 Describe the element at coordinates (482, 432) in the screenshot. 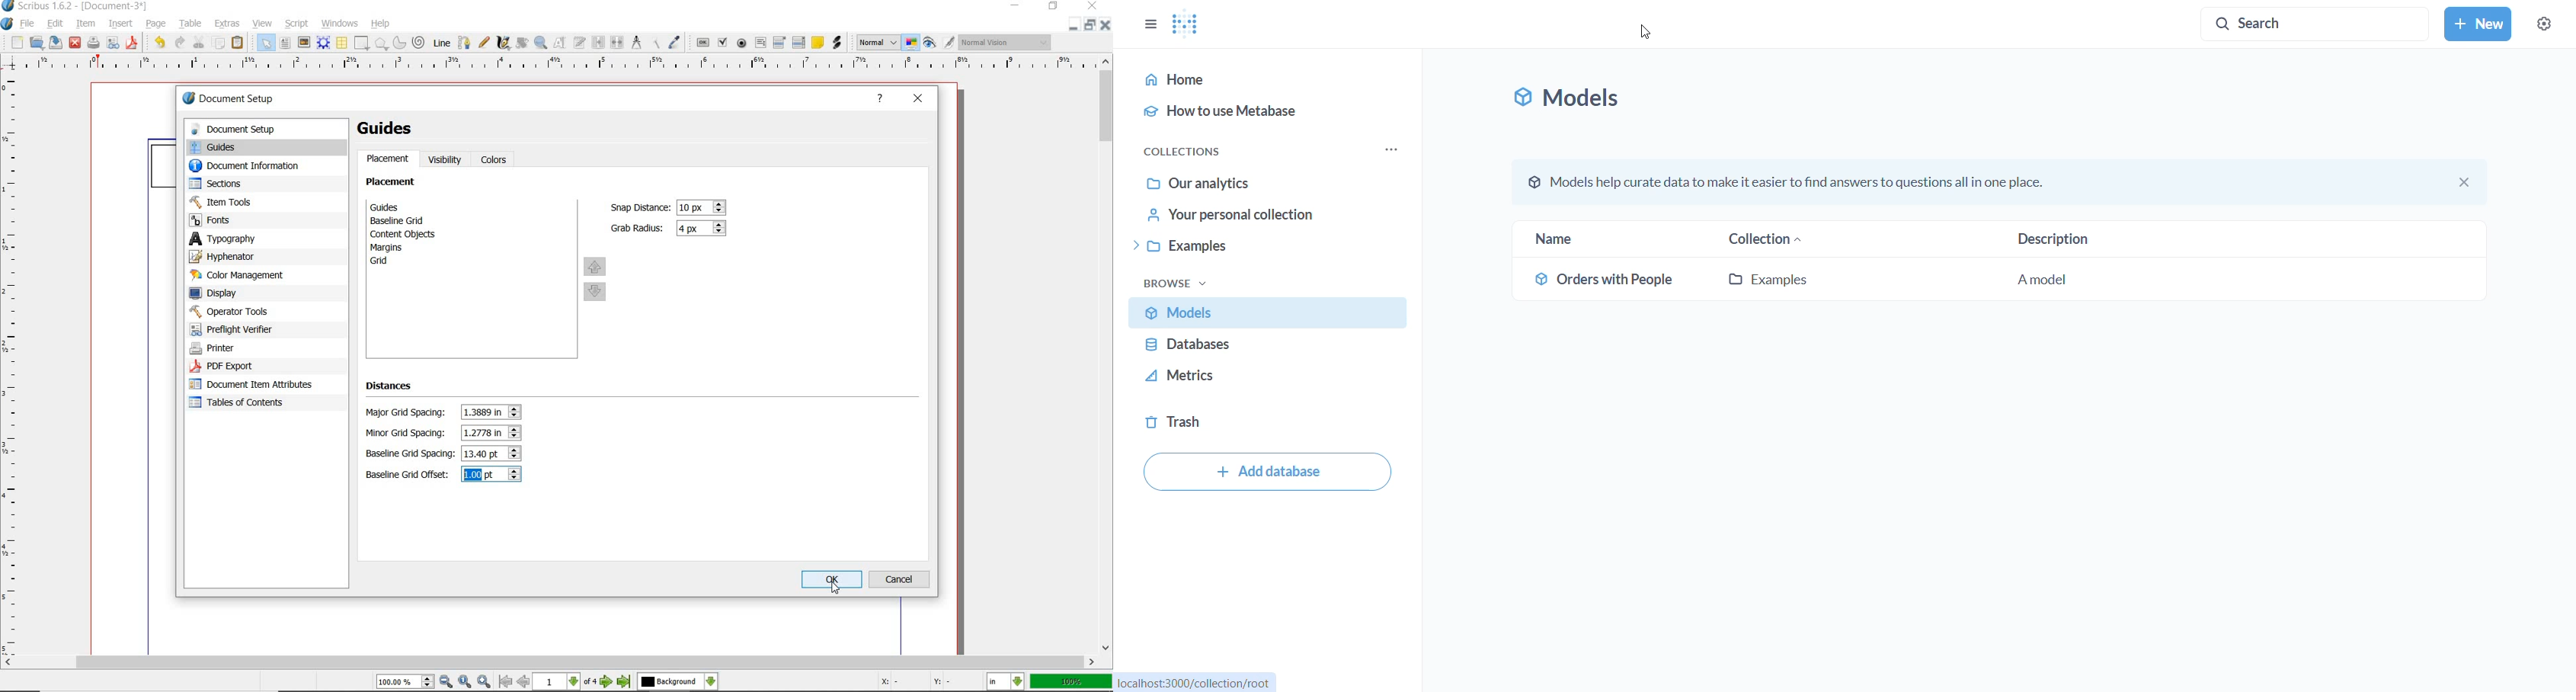

I see `minor grid spacing` at that location.